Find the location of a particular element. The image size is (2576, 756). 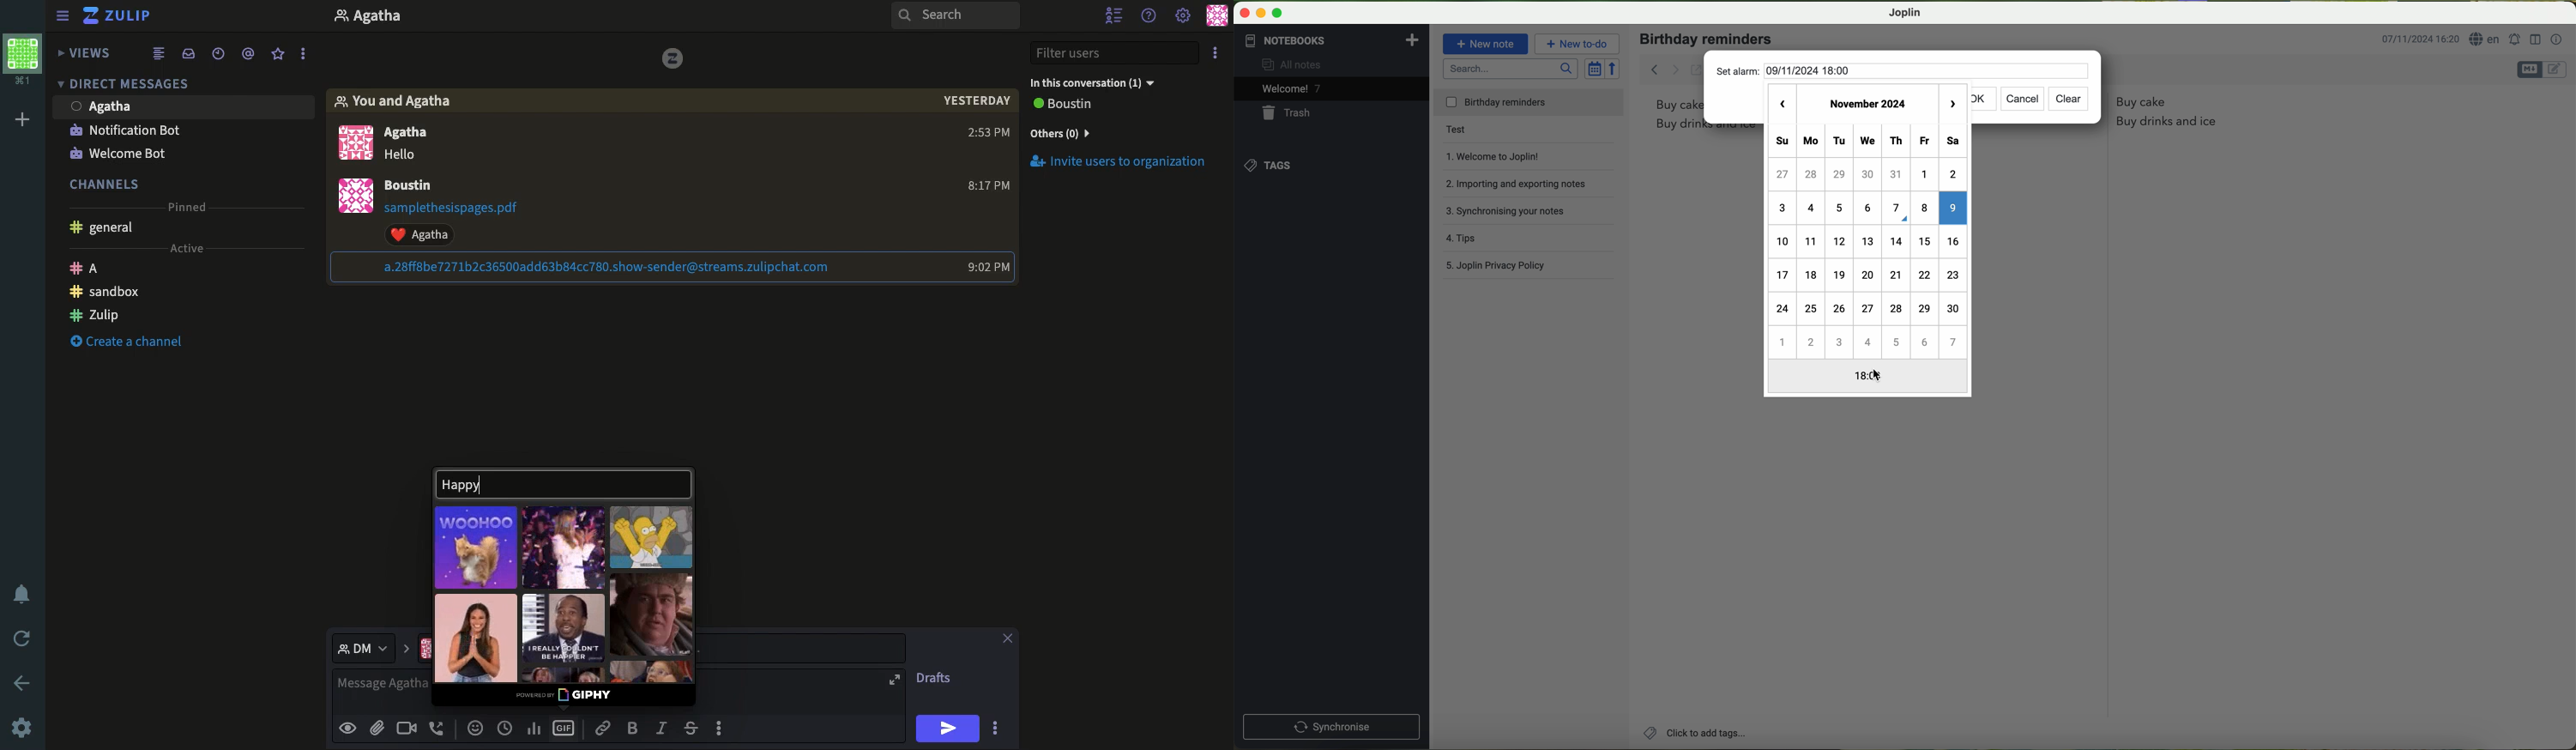

Hide user list is located at coordinates (1111, 15).